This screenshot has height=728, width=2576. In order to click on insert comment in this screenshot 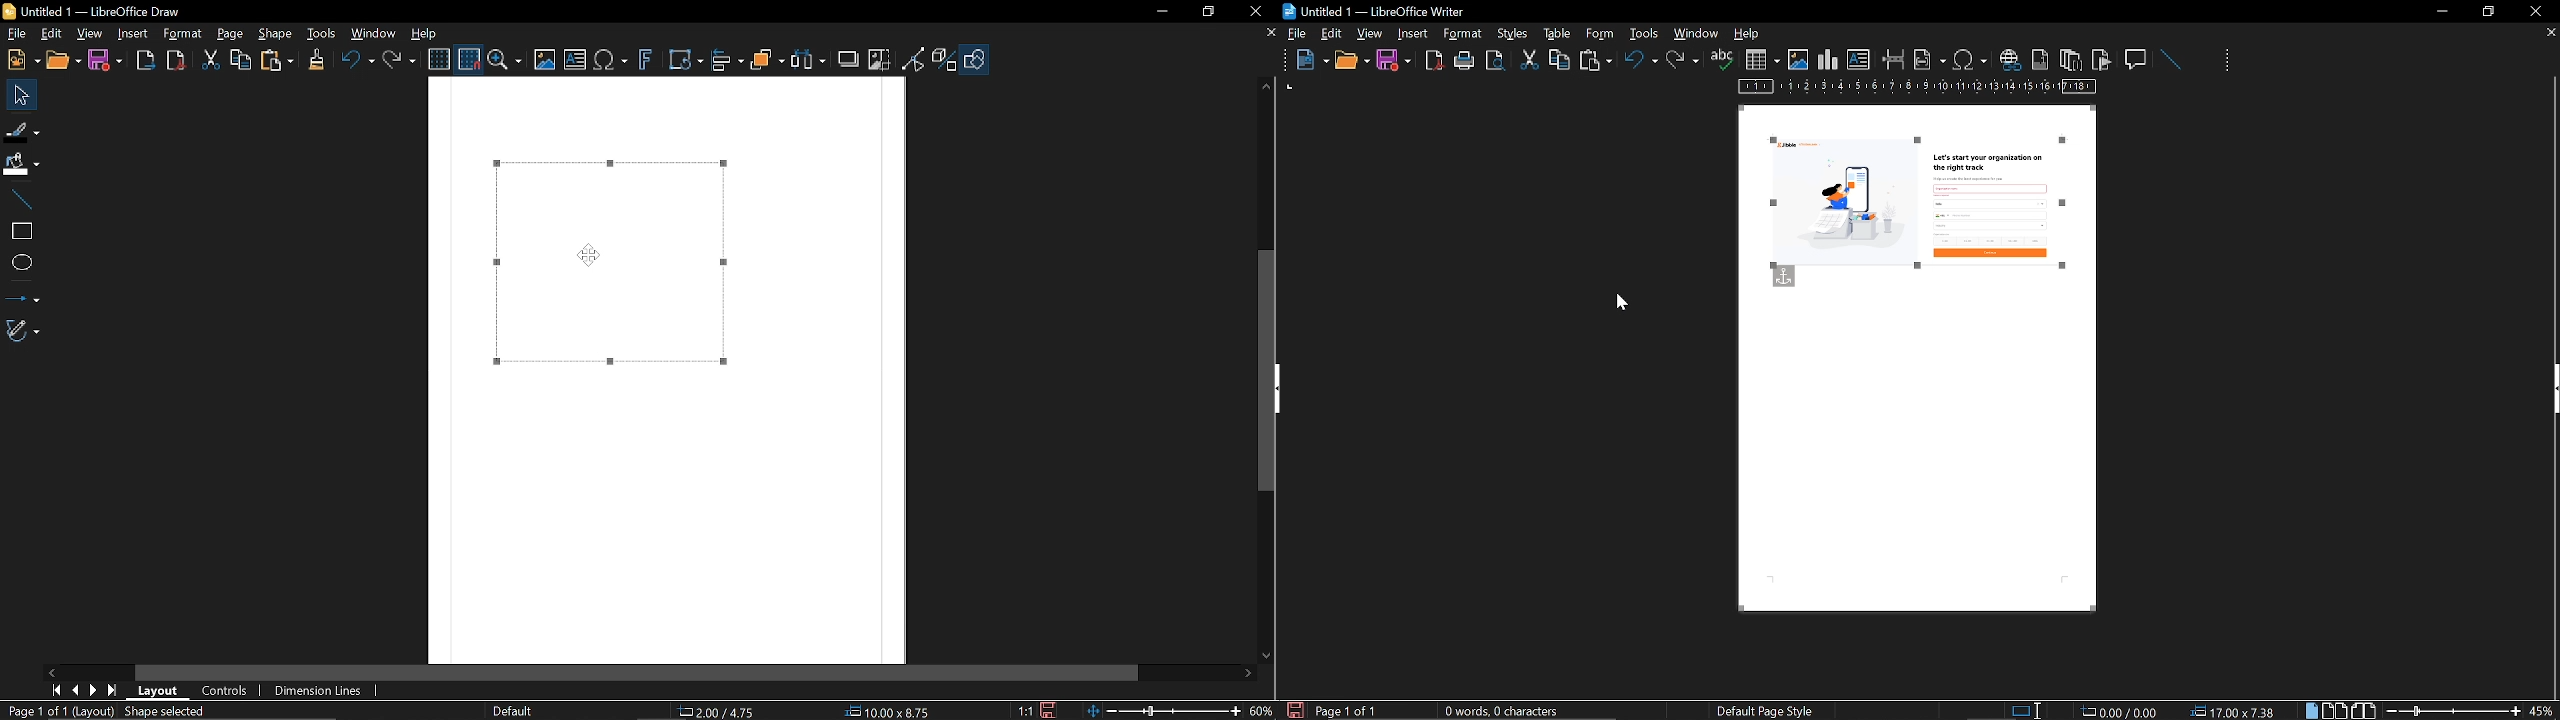, I will do `click(2137, 58)`.